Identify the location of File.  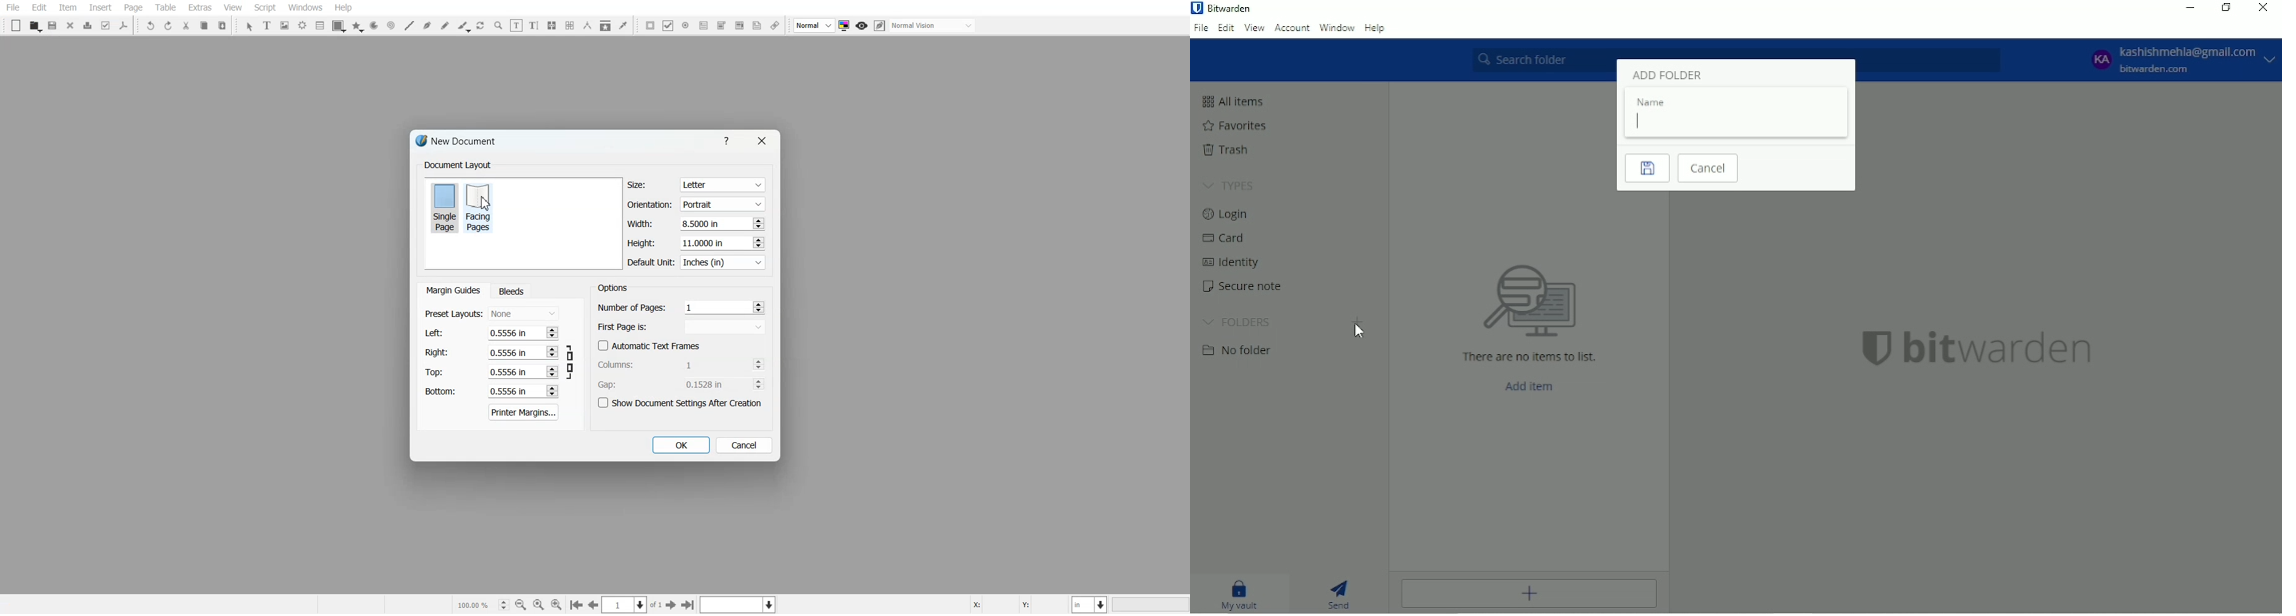
(13, 7).